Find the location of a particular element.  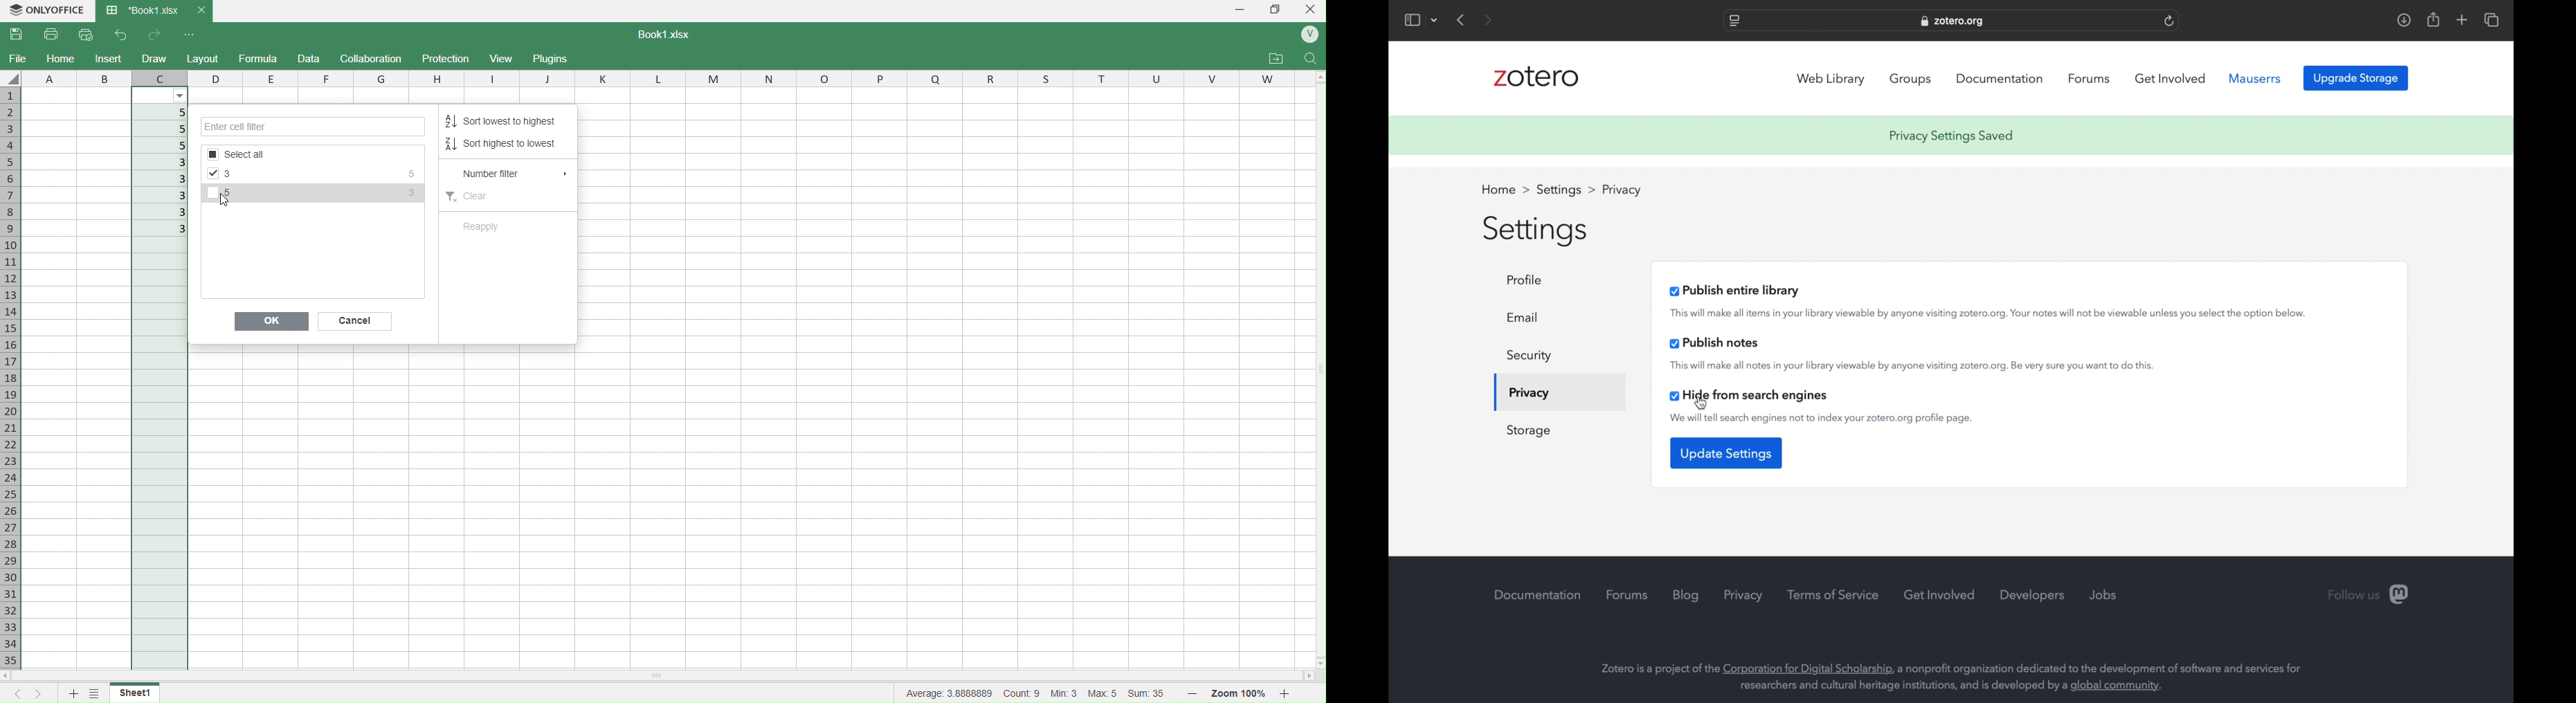

Open File location is located at coordinates (1276, 59).